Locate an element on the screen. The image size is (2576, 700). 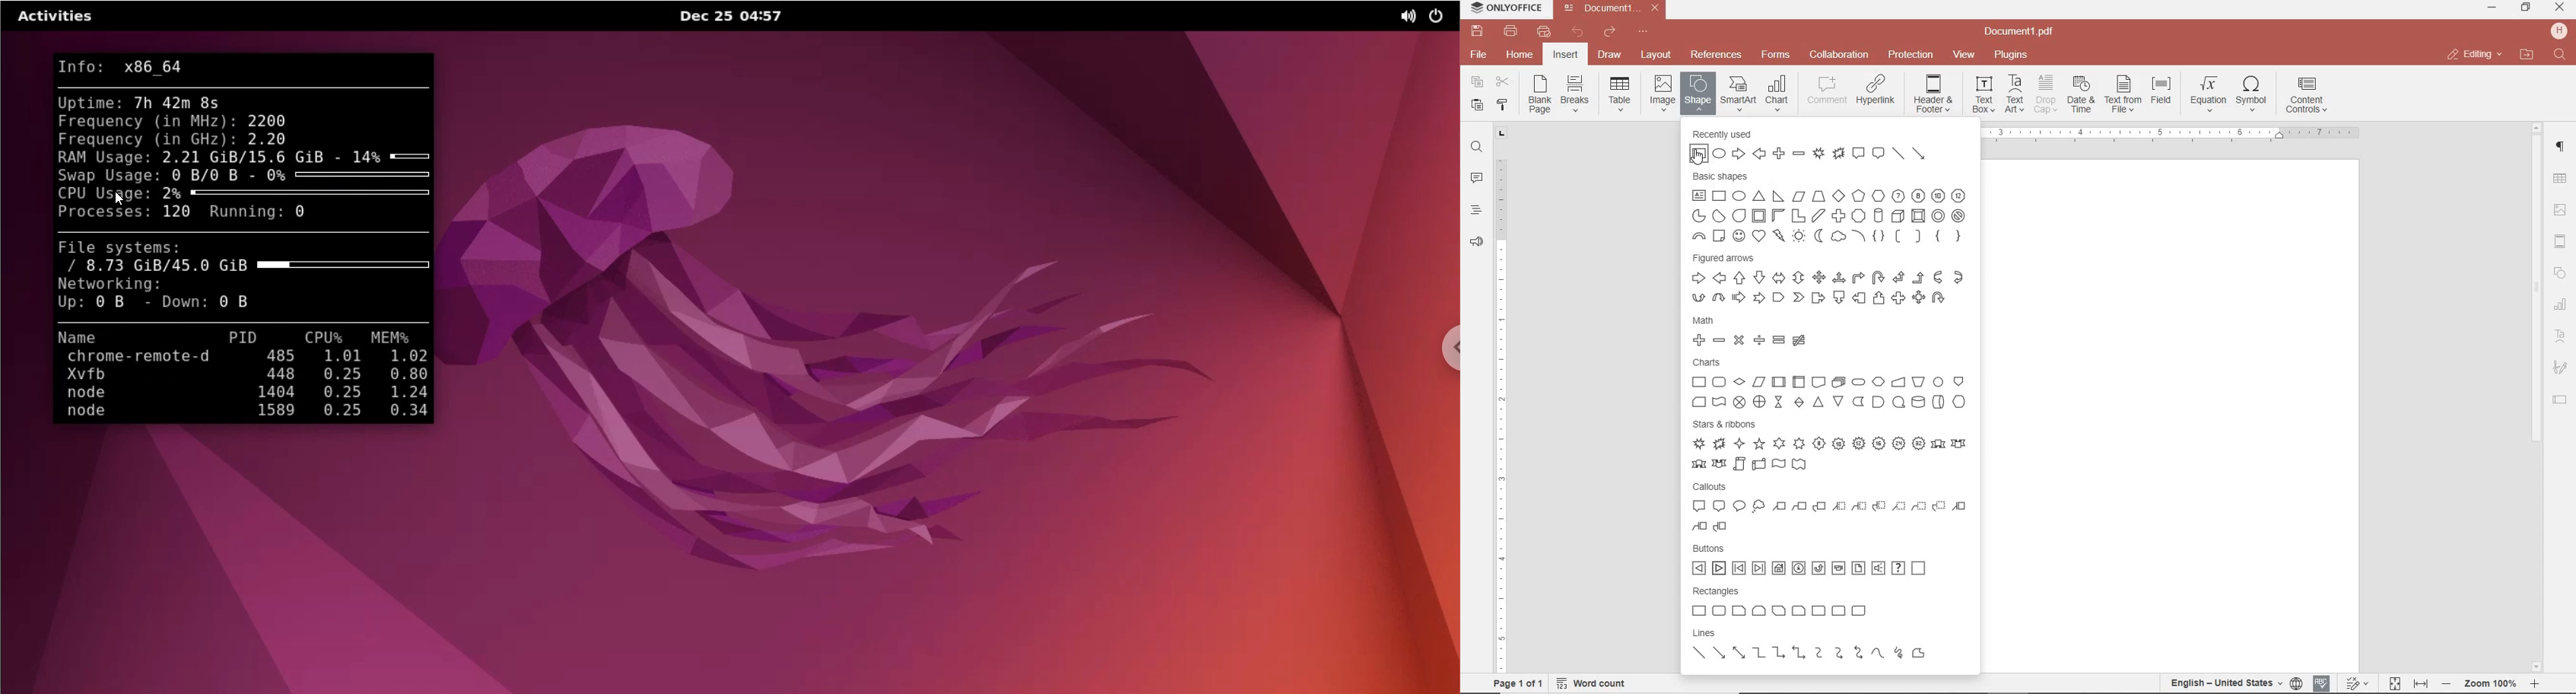
layout is located at coordinates (1658, 56).